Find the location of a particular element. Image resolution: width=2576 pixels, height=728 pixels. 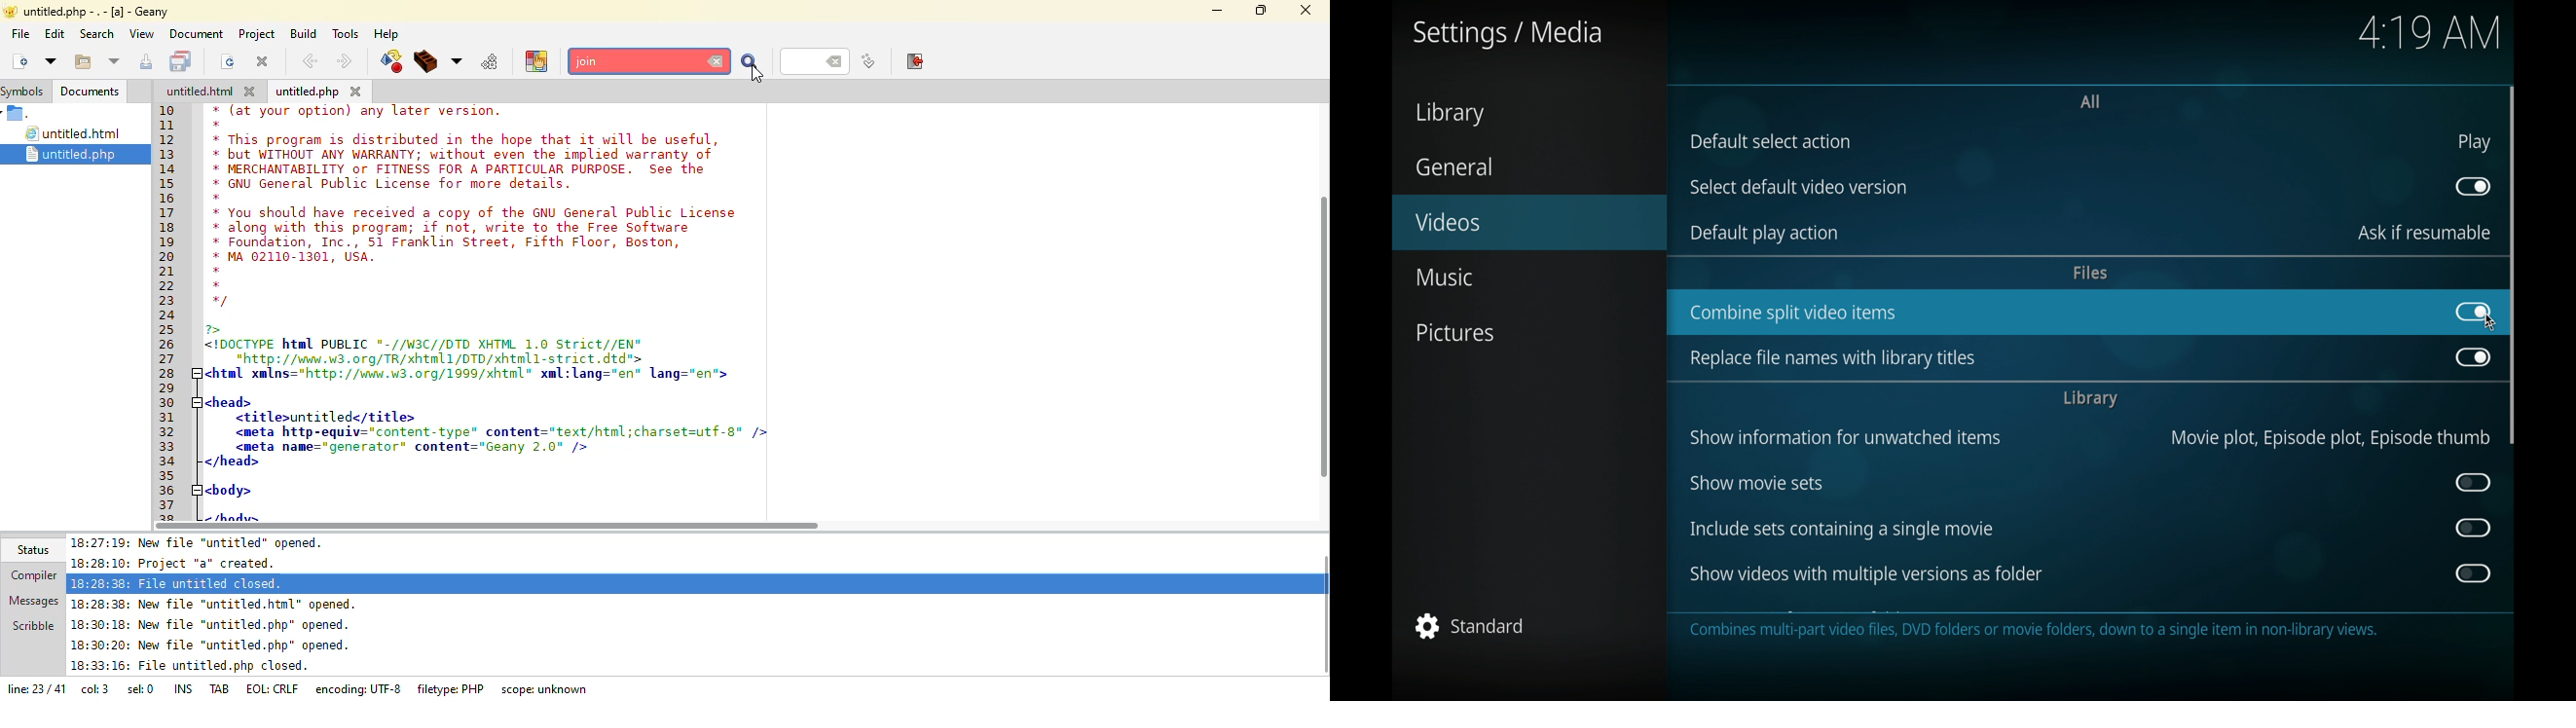

untitled.php is located at coordinates (308, 92).